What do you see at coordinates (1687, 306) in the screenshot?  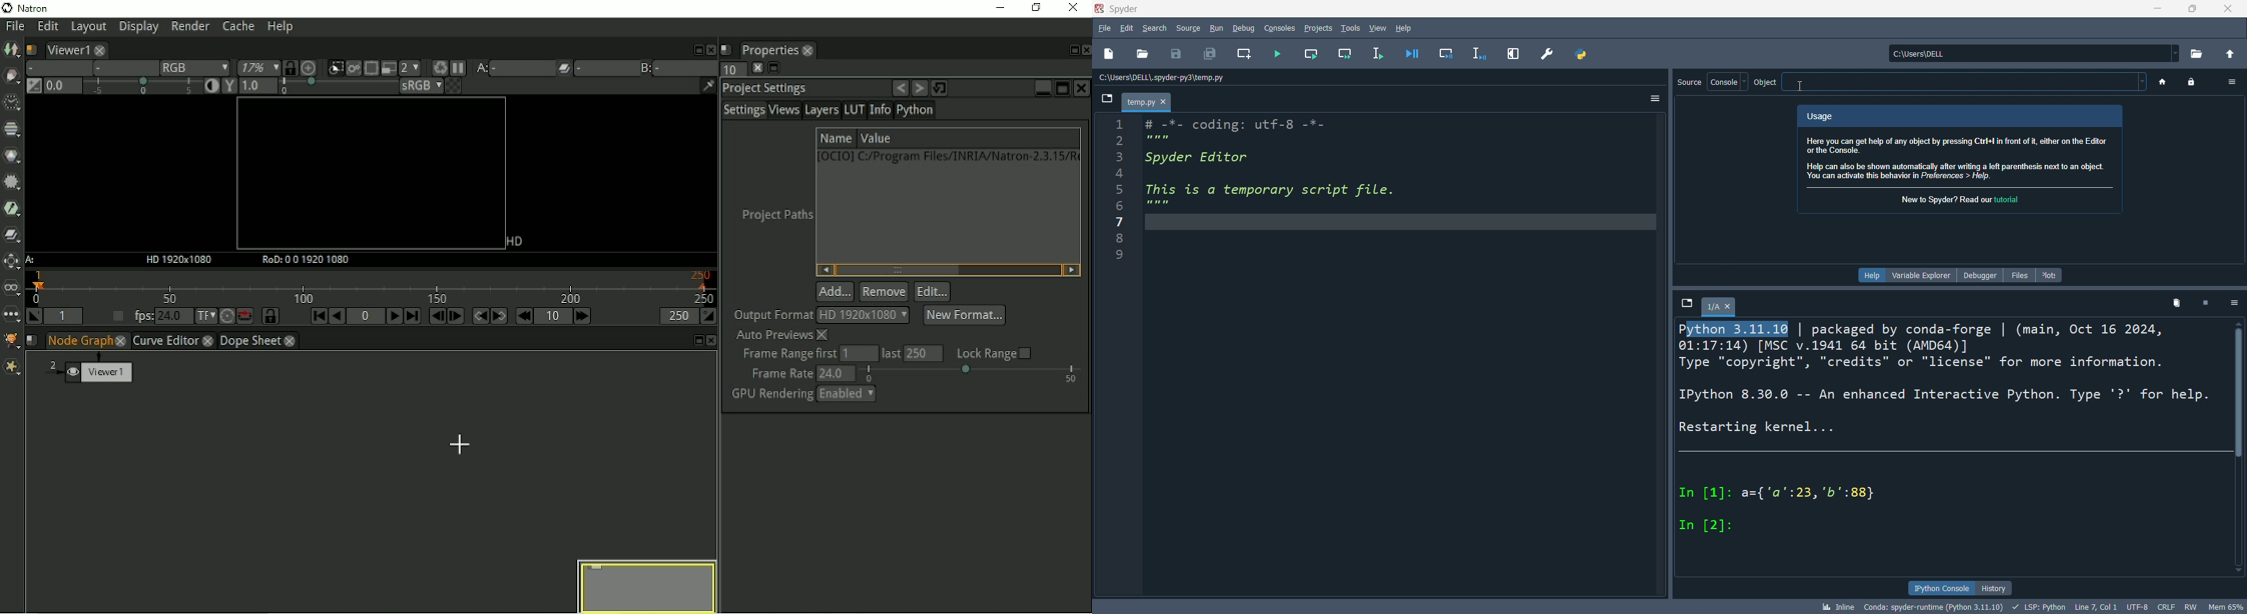 I see `browse tabs` at bounding box center [1687, 306].